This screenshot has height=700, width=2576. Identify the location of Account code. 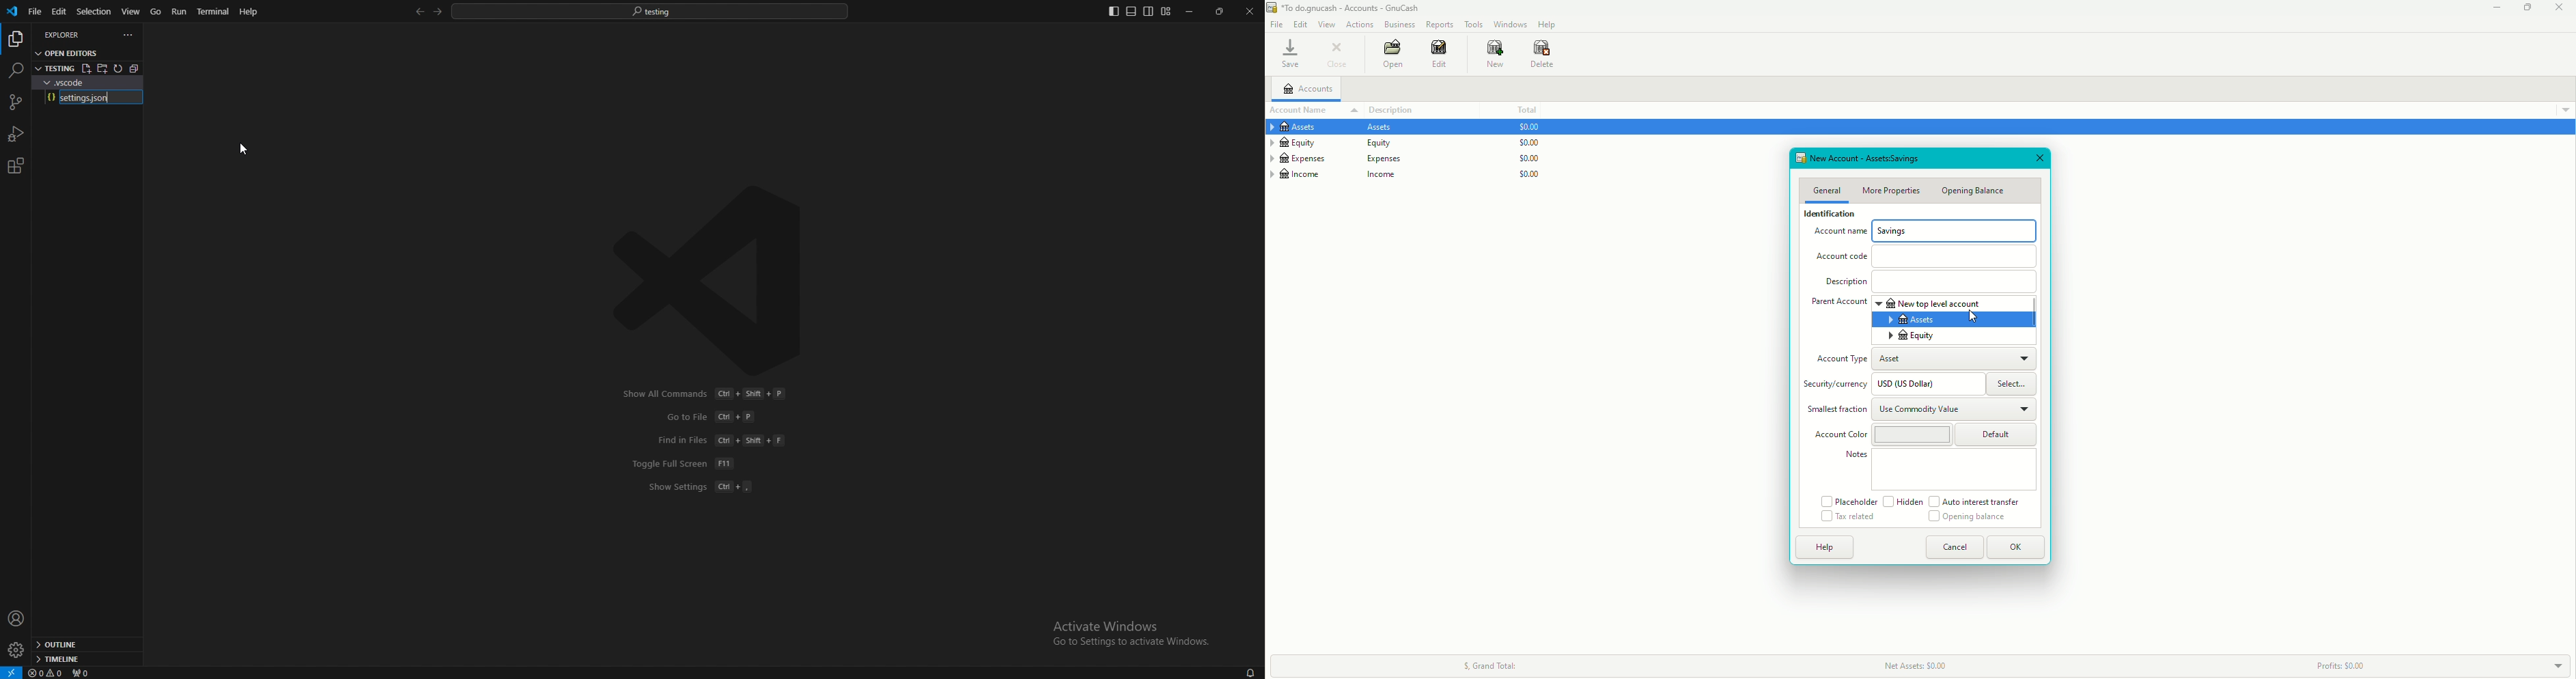
(1845, 259).